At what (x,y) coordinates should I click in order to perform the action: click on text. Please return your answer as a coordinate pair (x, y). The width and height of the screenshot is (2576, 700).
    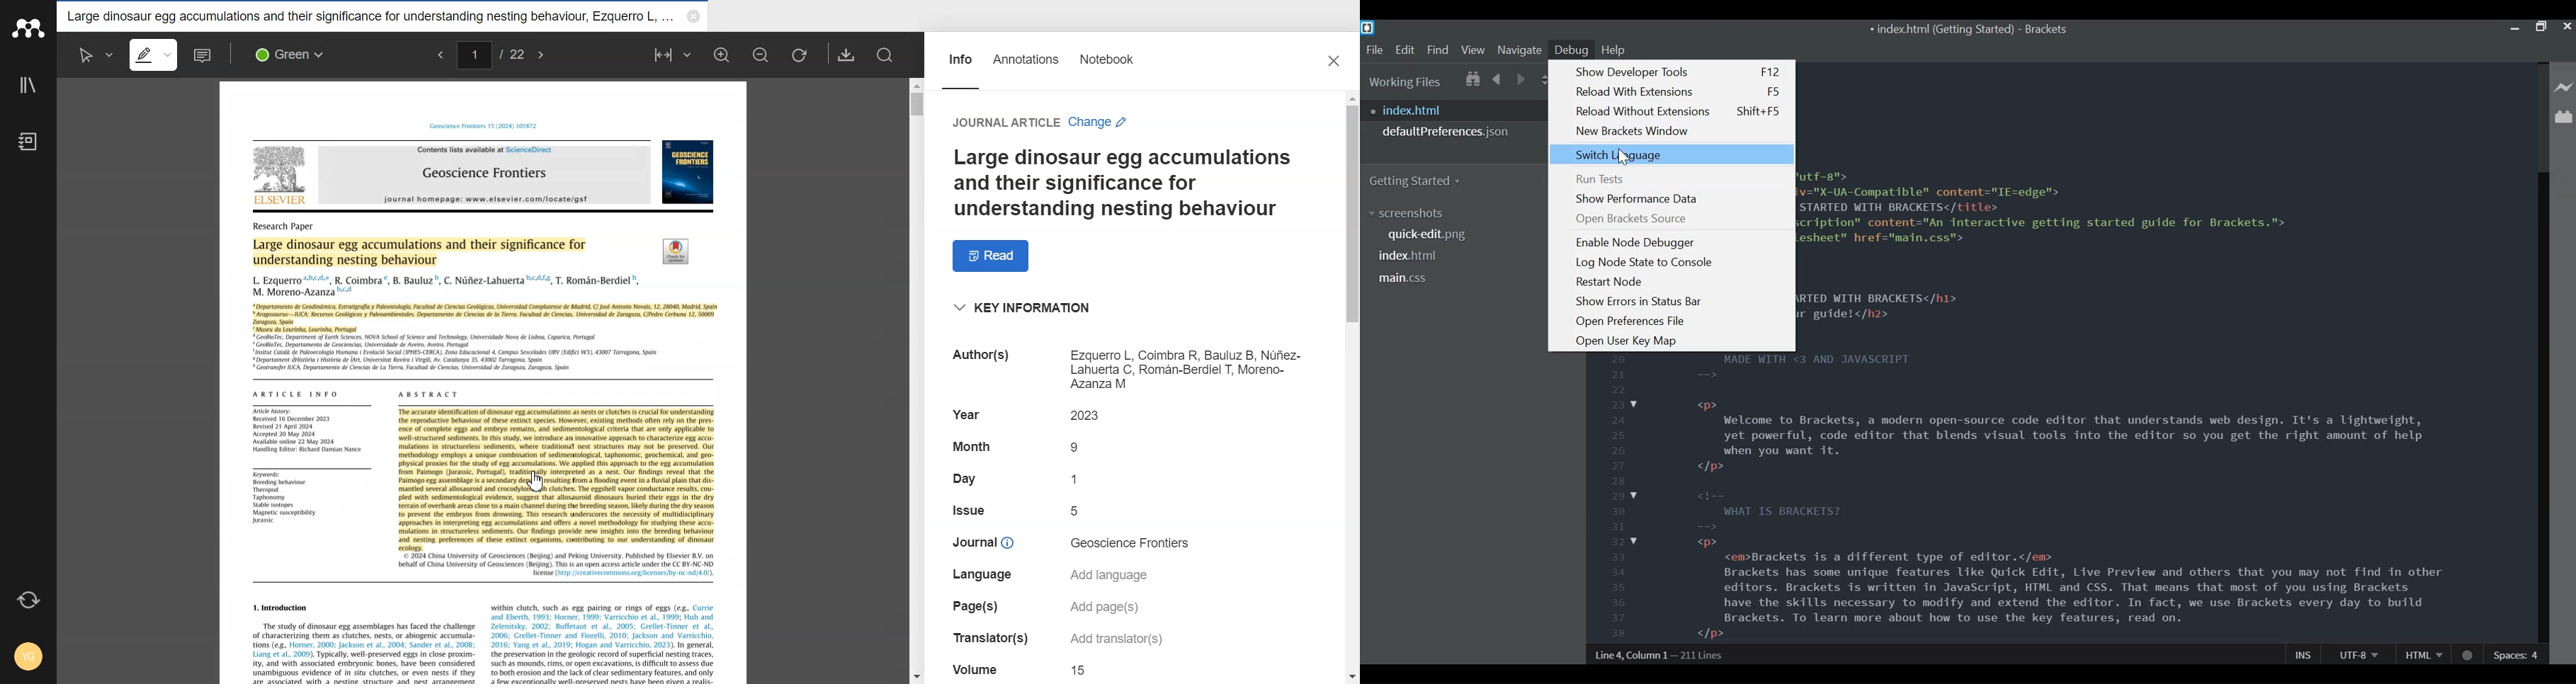
    Looking at the image, I should click on (973, 355).